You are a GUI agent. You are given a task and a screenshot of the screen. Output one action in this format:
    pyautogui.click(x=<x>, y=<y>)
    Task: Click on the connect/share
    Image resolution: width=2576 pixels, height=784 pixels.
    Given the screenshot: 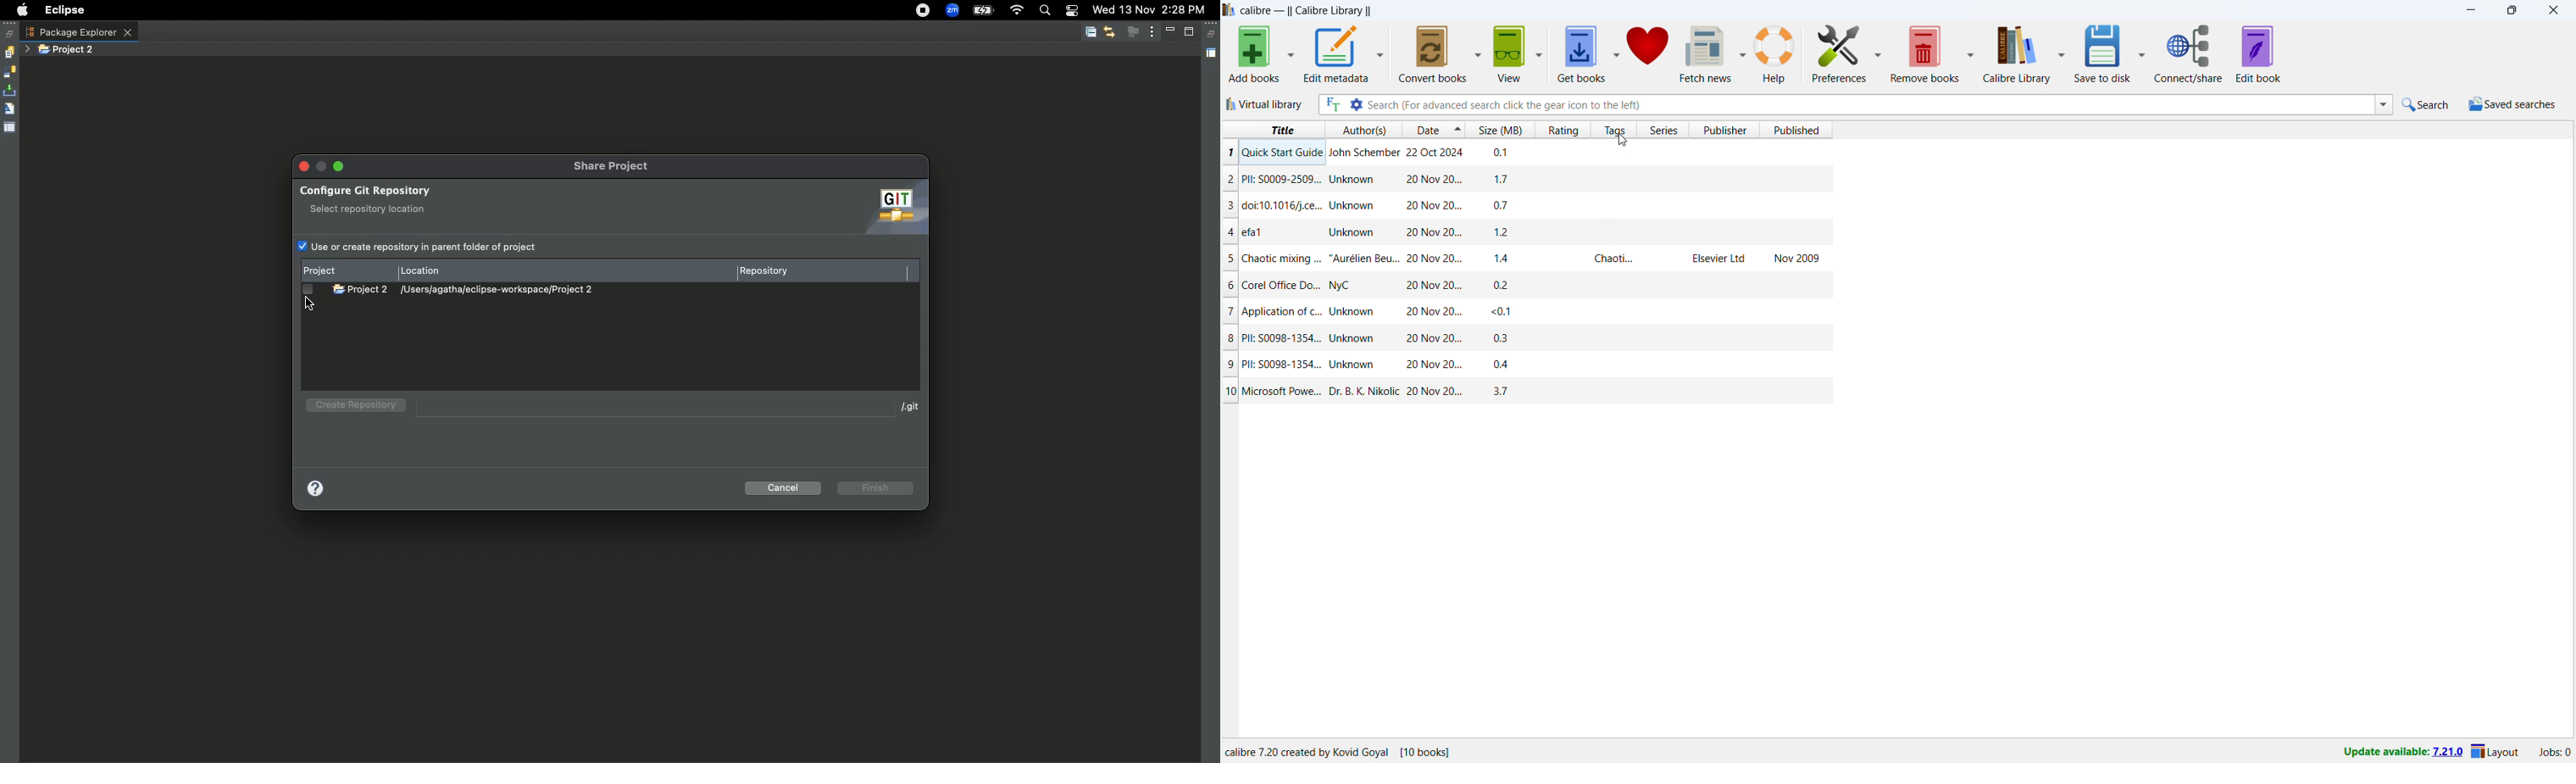 What is the action you would take?
    pyautogui.click(x=2189, y=54)
    